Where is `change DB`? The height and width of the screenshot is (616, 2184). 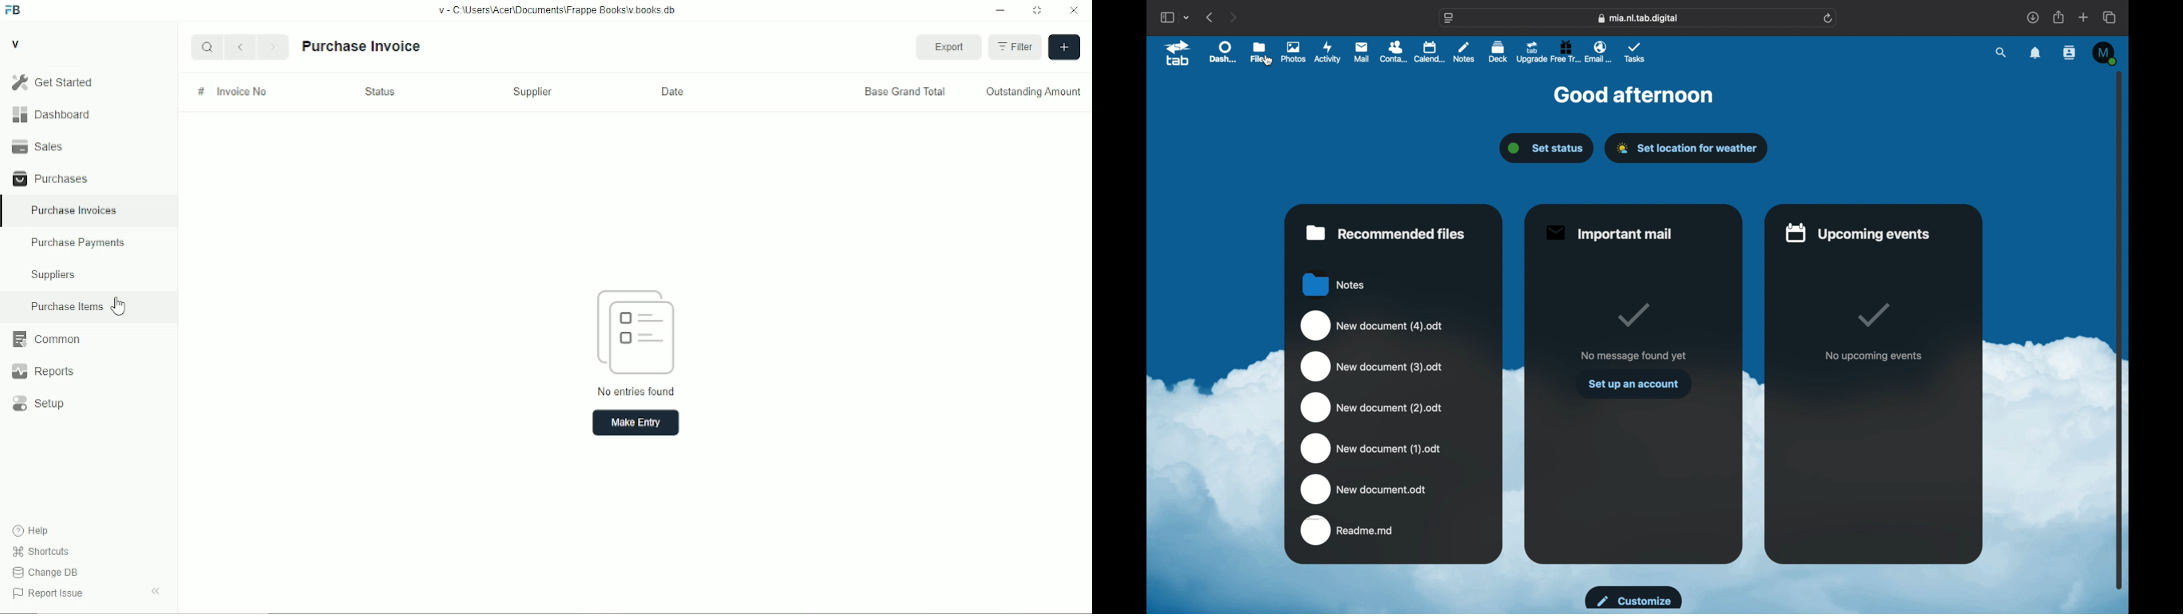
change DB is located at coordinates (45, 572).